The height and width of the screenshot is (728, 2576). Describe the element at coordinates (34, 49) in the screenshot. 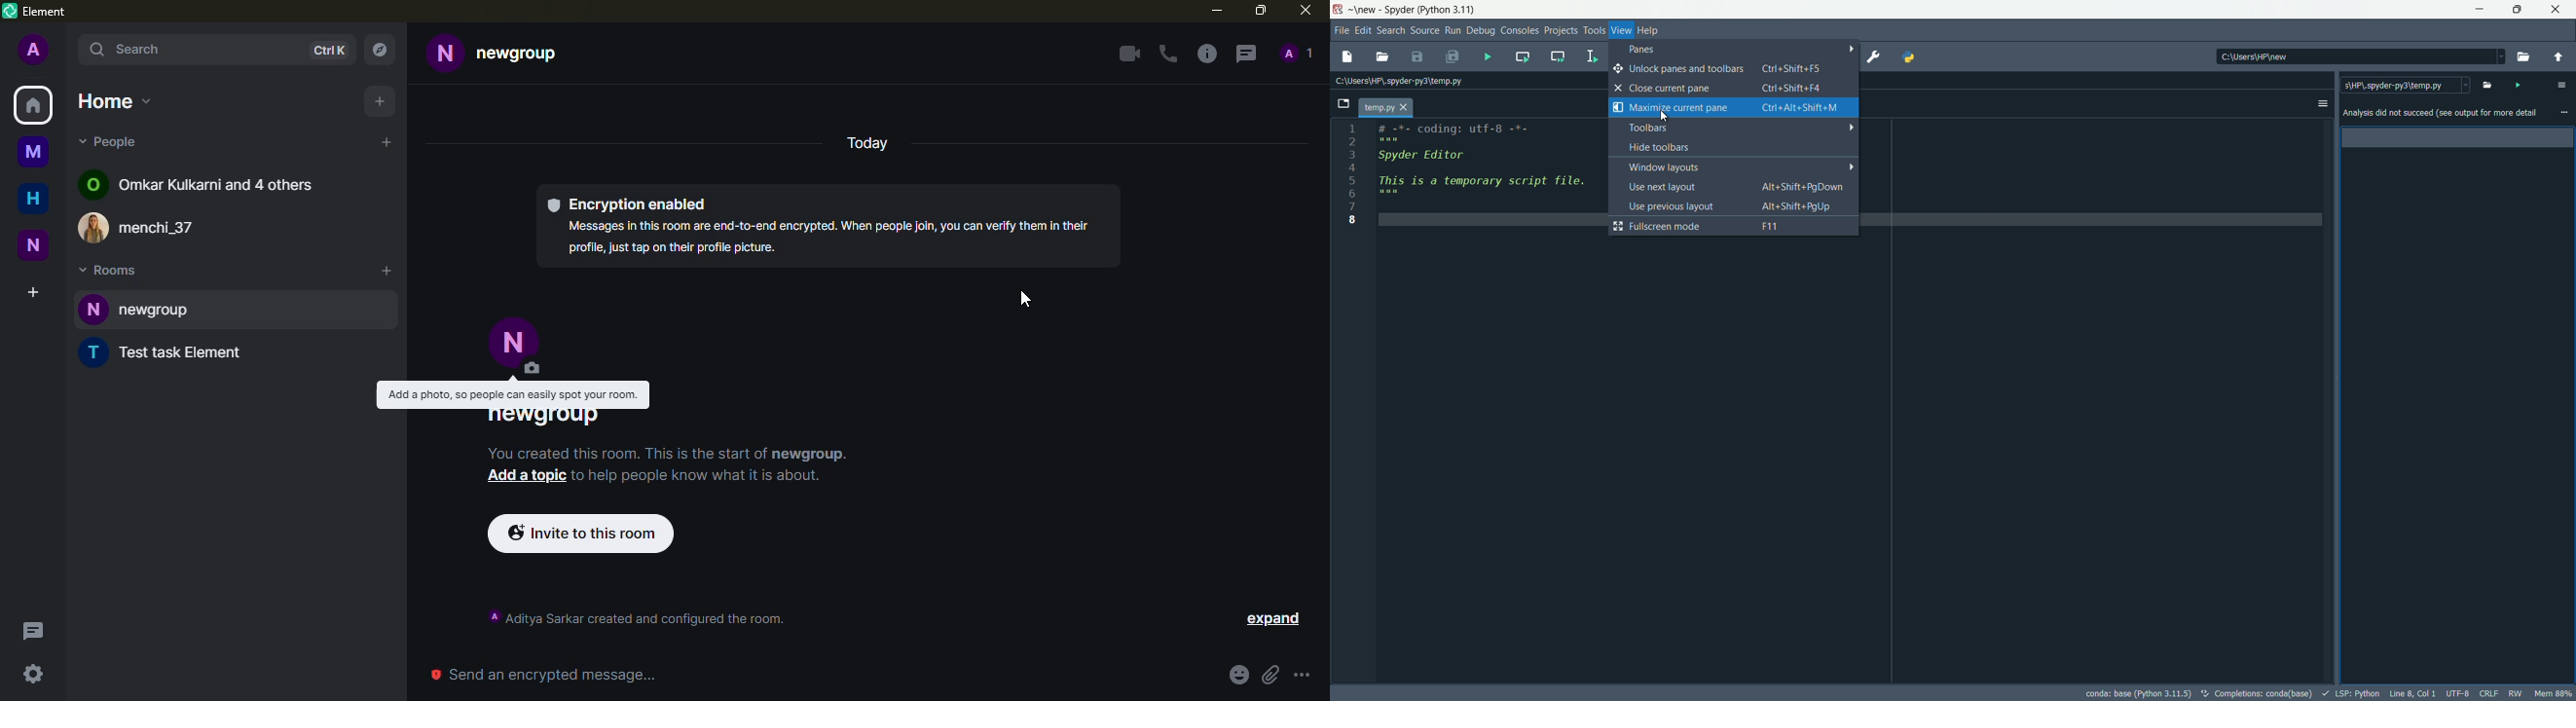

I see `profile initial` at that location.